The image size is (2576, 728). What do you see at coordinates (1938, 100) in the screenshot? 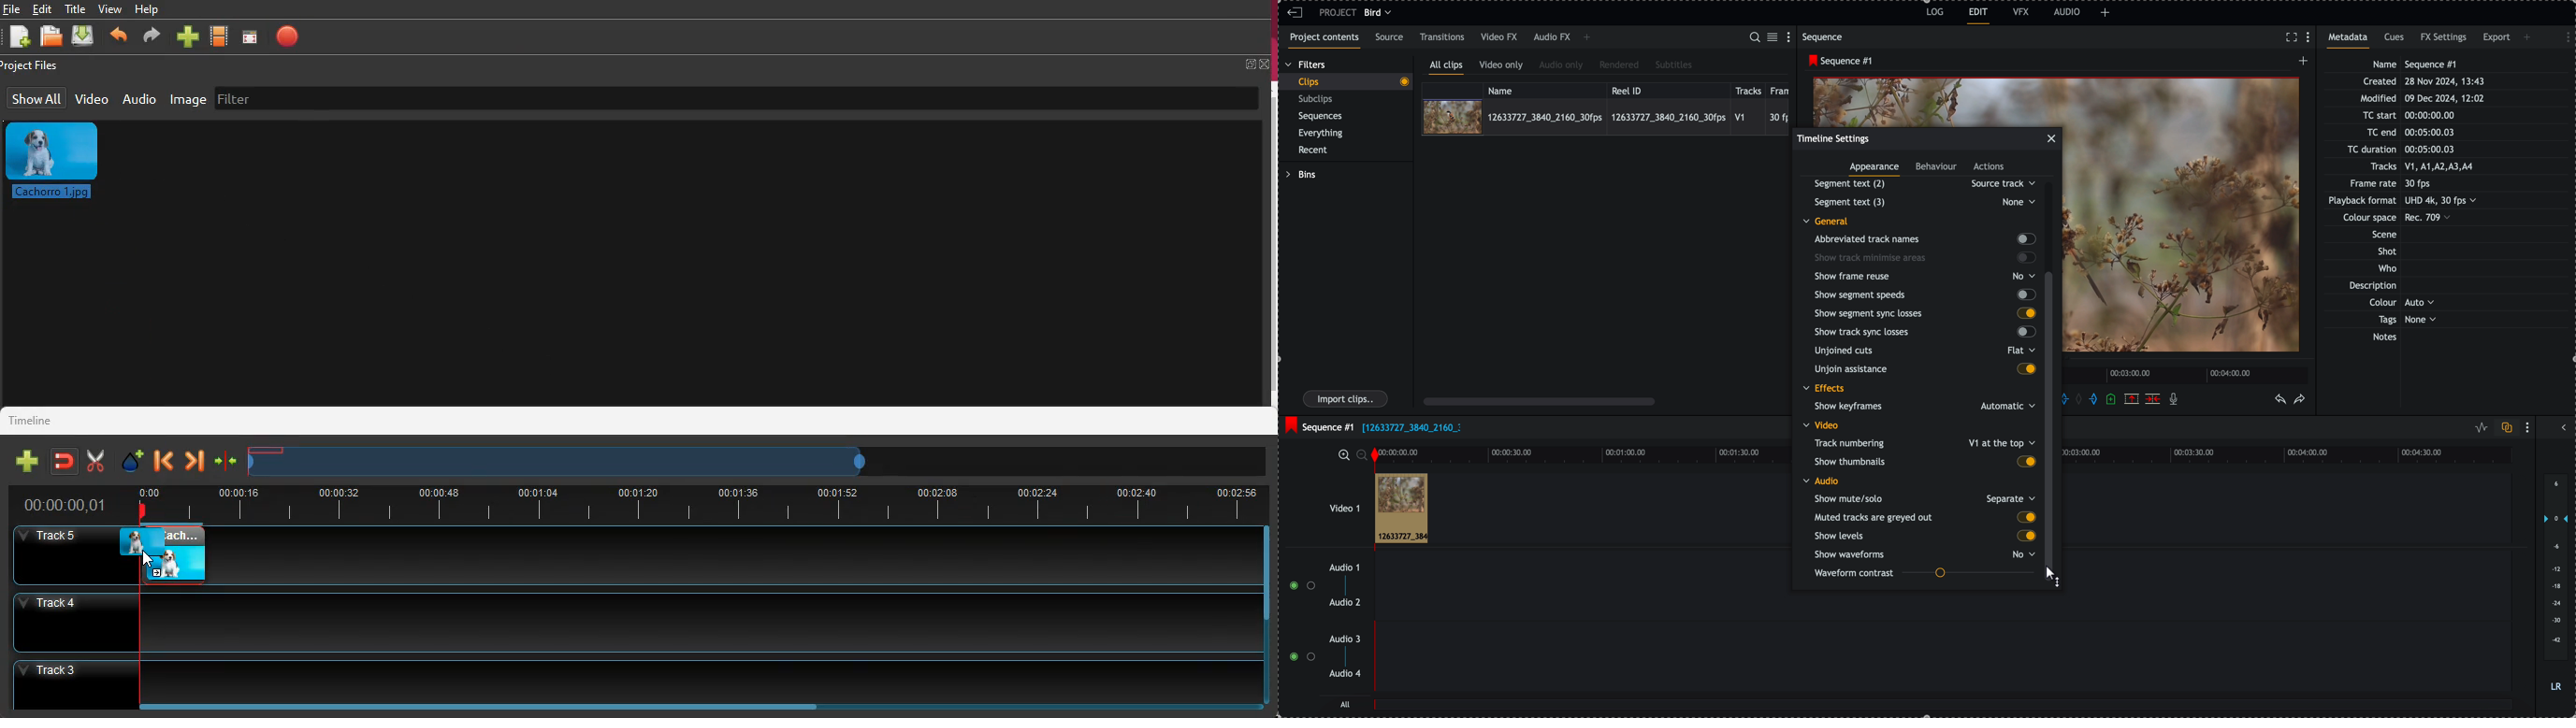
I see `video preview` at bounding box center [1938, 100].